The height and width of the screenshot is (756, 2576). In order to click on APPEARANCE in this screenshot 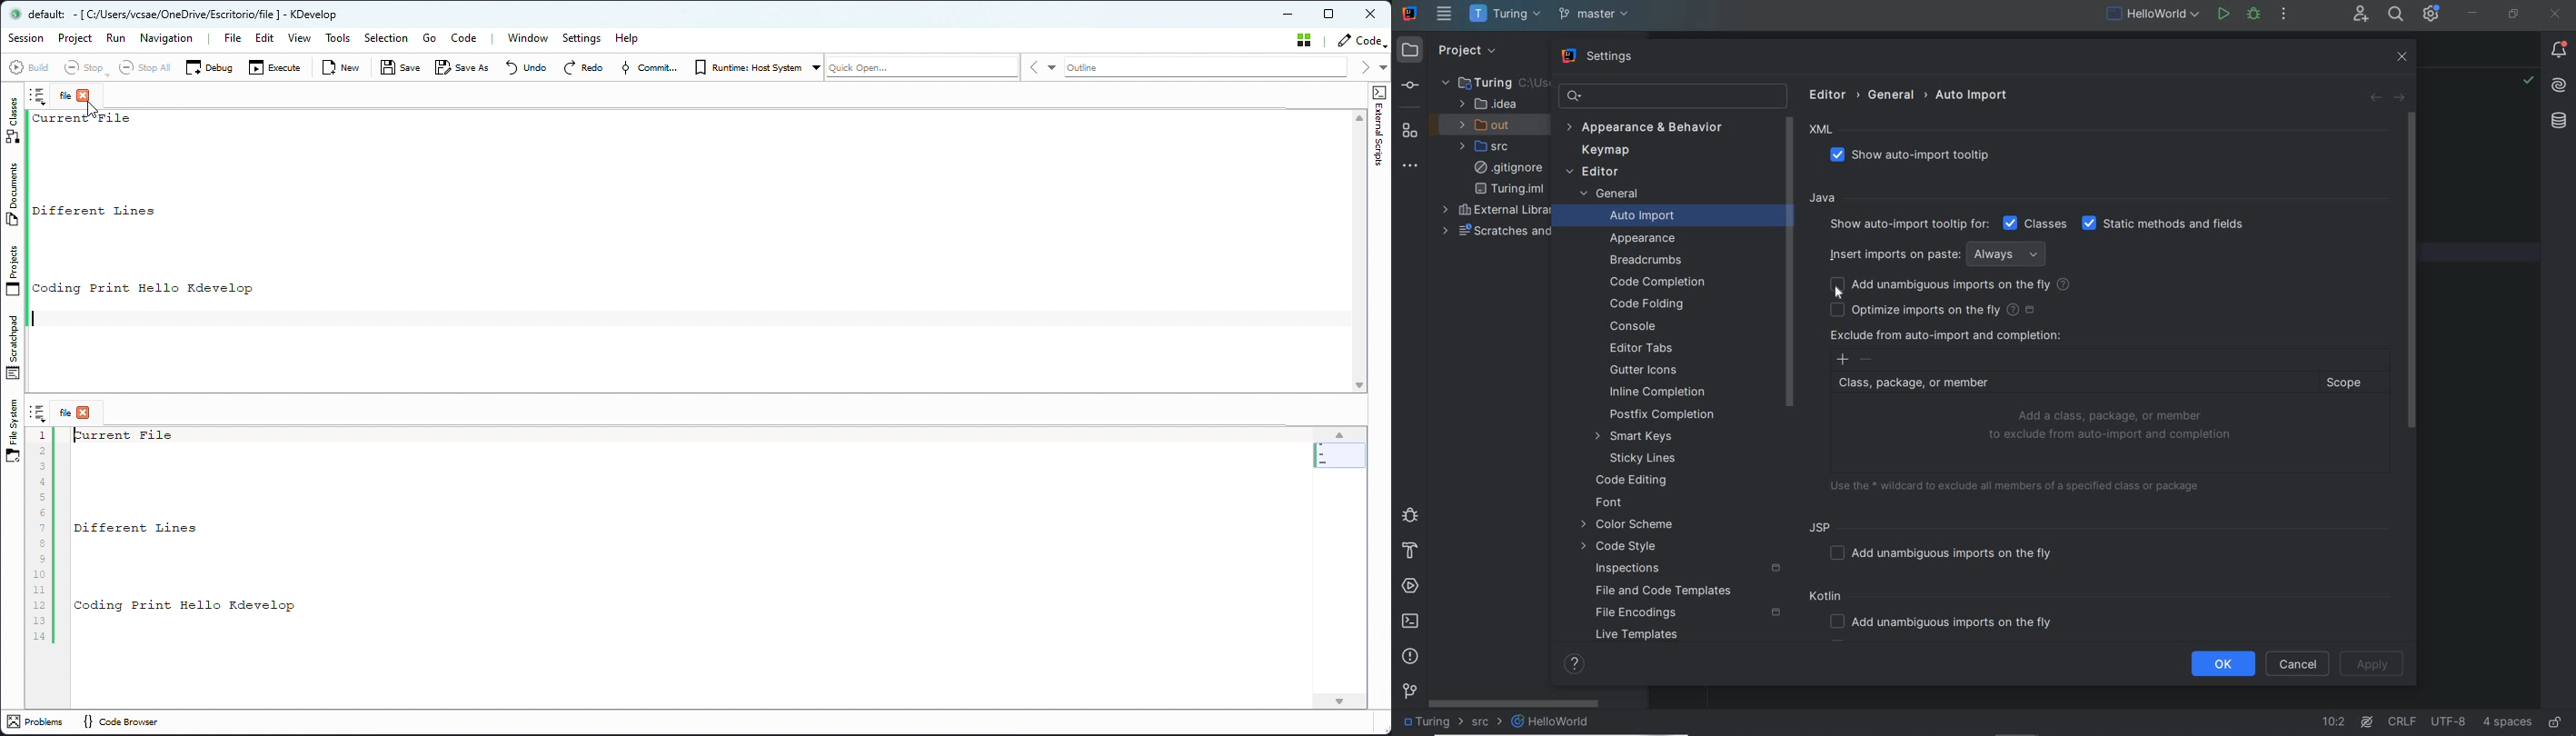, I will do `click(1644, 239)`.